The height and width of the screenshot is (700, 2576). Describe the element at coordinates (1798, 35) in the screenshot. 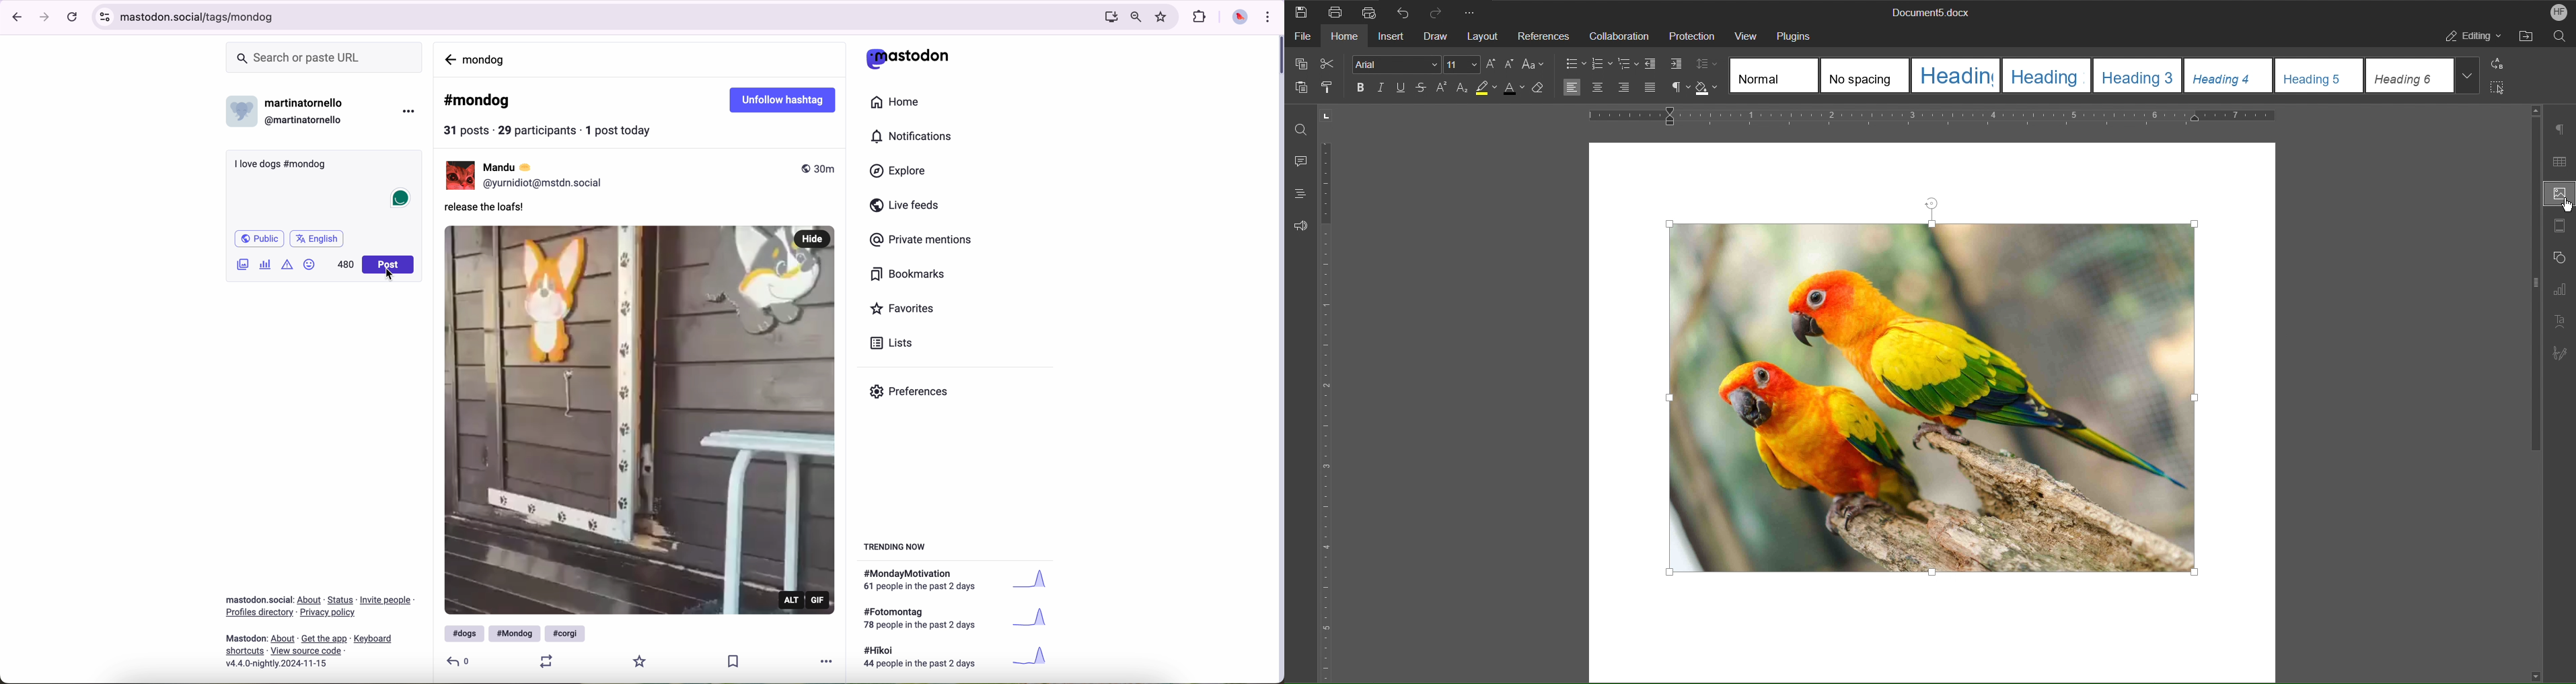

I see `Plugins` at that location.